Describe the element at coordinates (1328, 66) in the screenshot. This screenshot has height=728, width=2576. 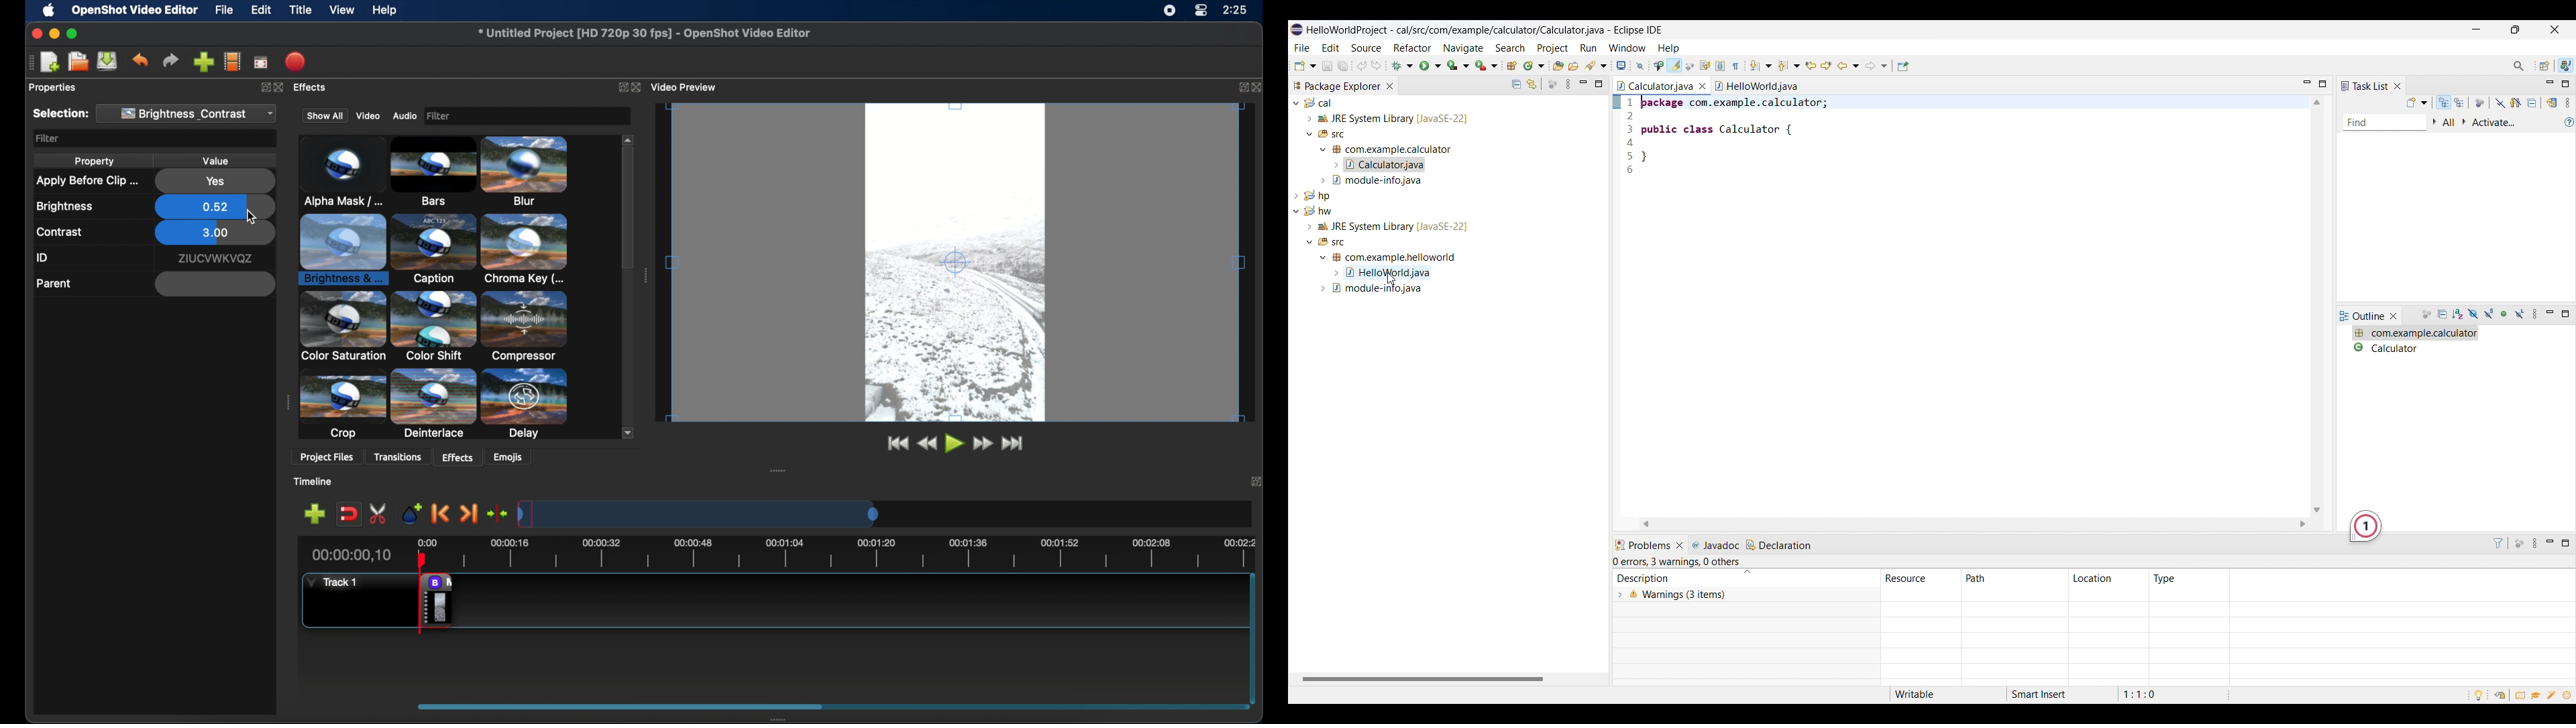
I see `Save` at that location.